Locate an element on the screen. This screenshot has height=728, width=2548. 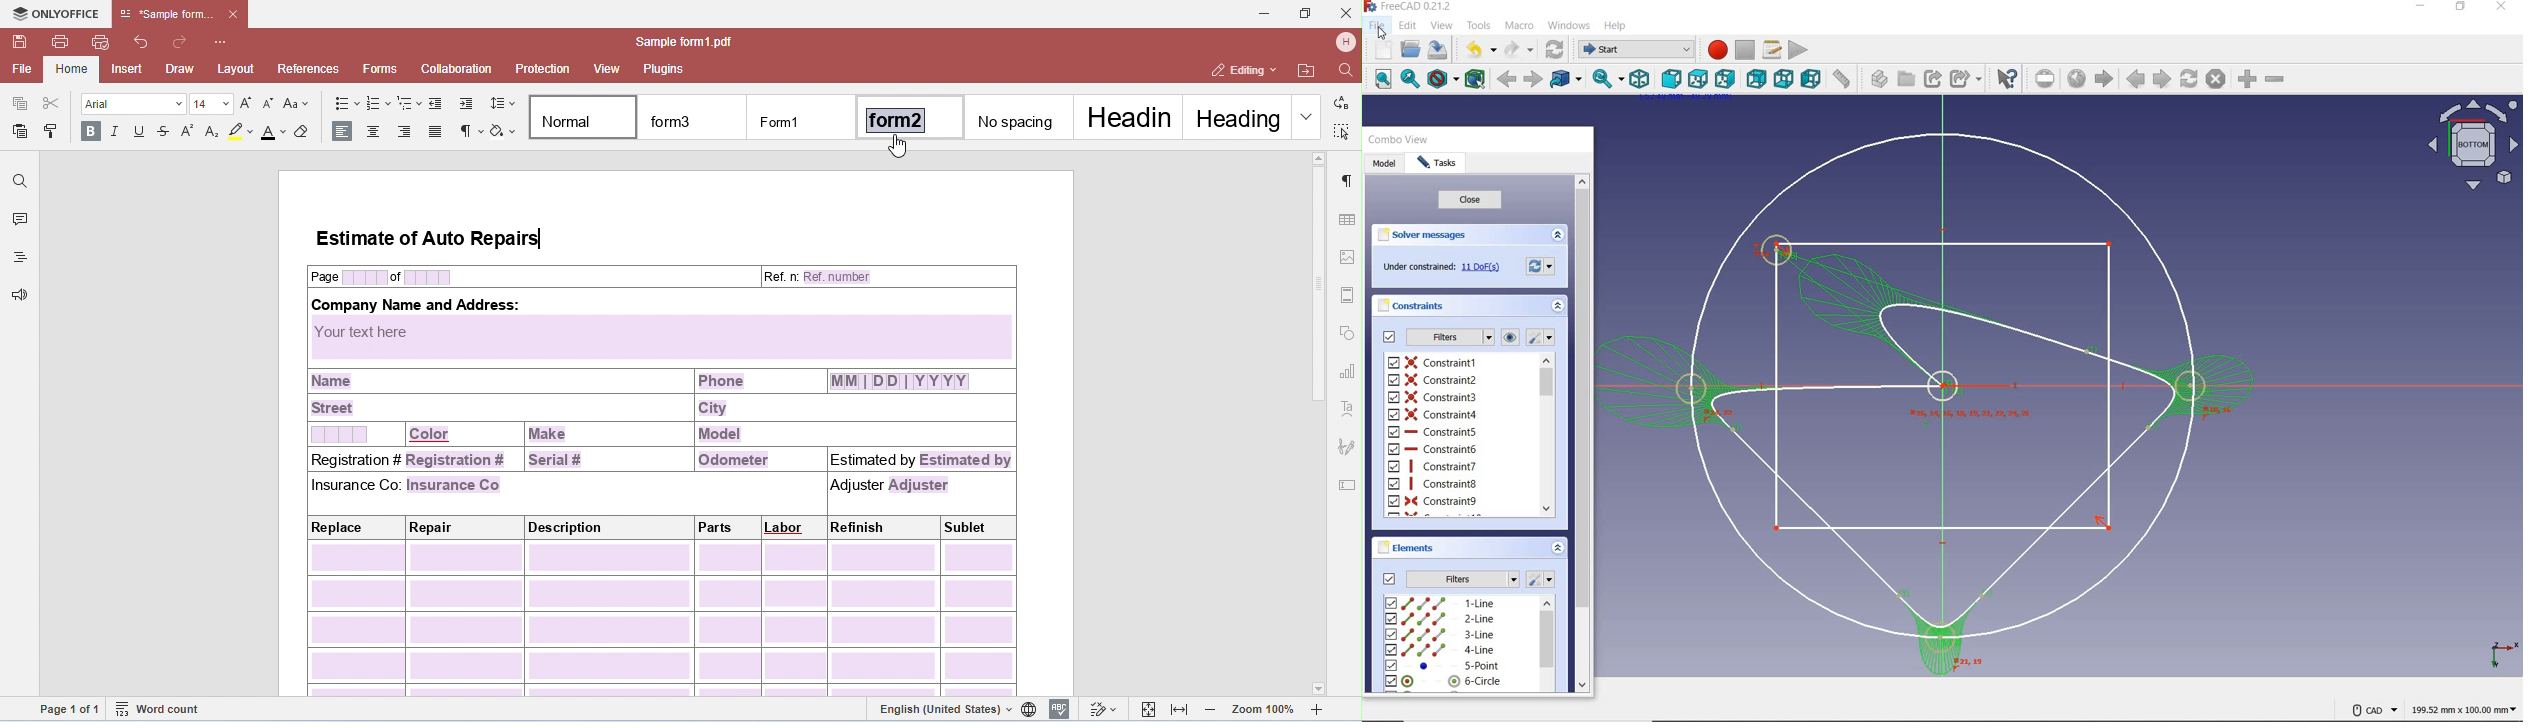
fit all is located at coordinates (1383, 79).